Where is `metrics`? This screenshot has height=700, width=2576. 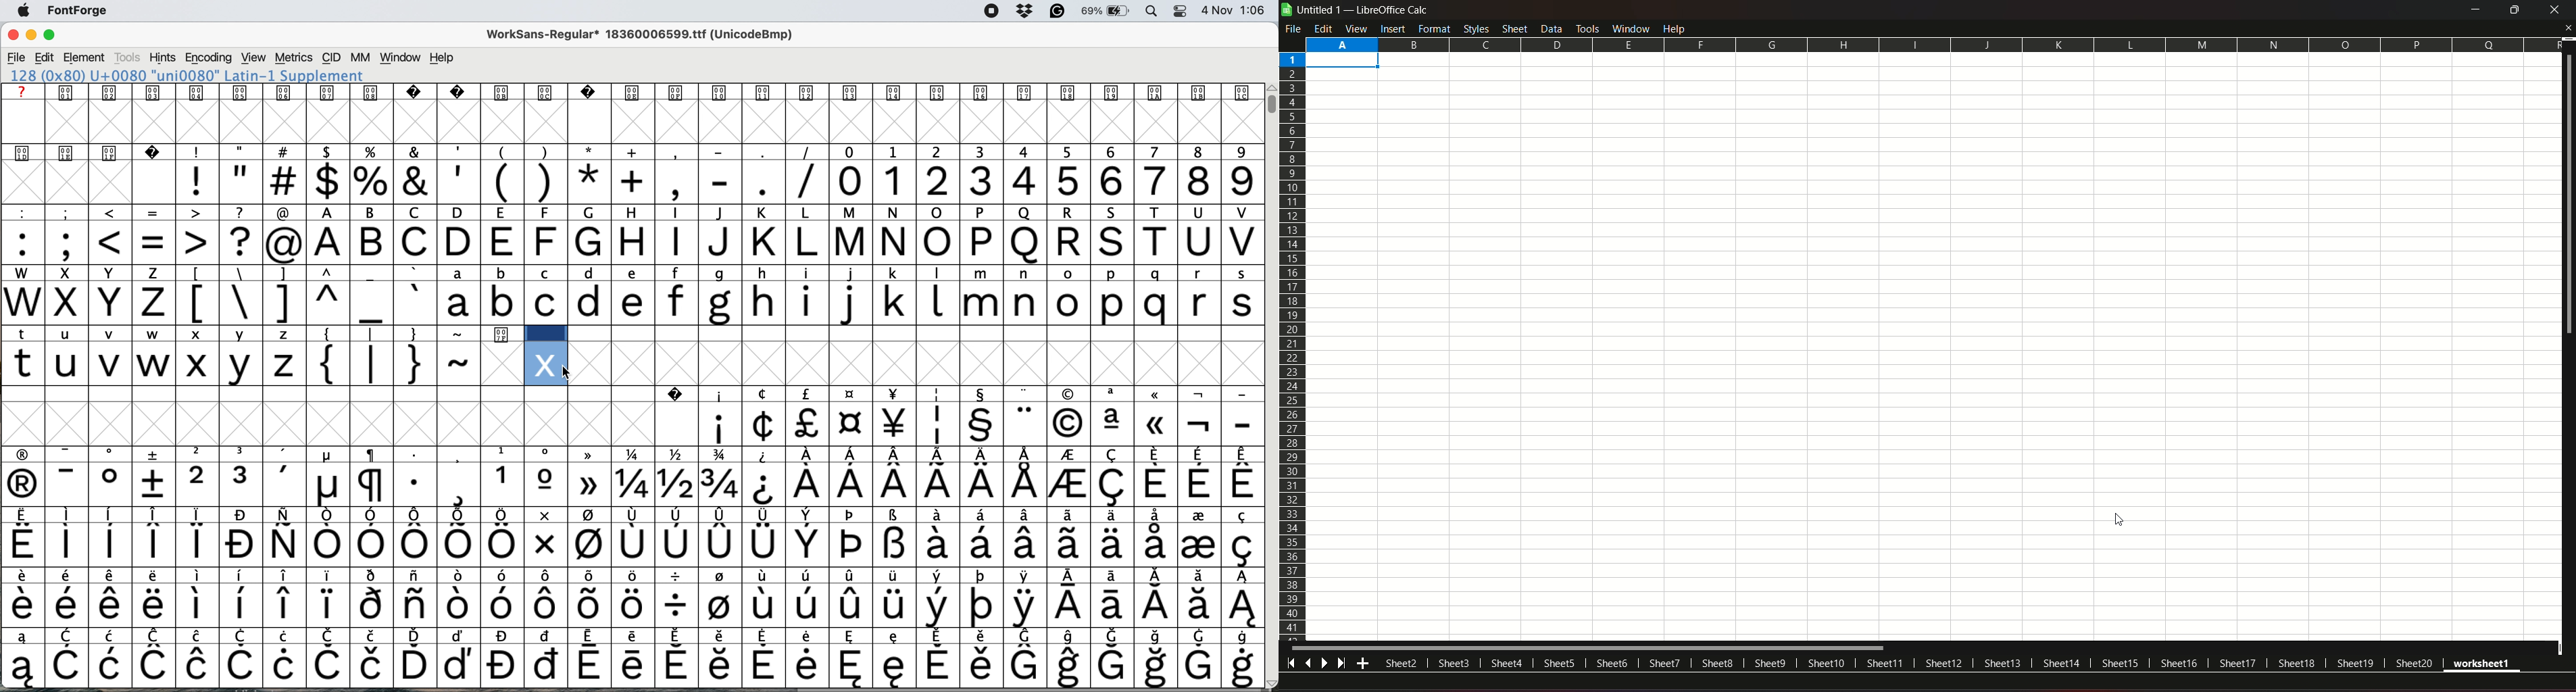 metrics is located at coordinates (295, 58).